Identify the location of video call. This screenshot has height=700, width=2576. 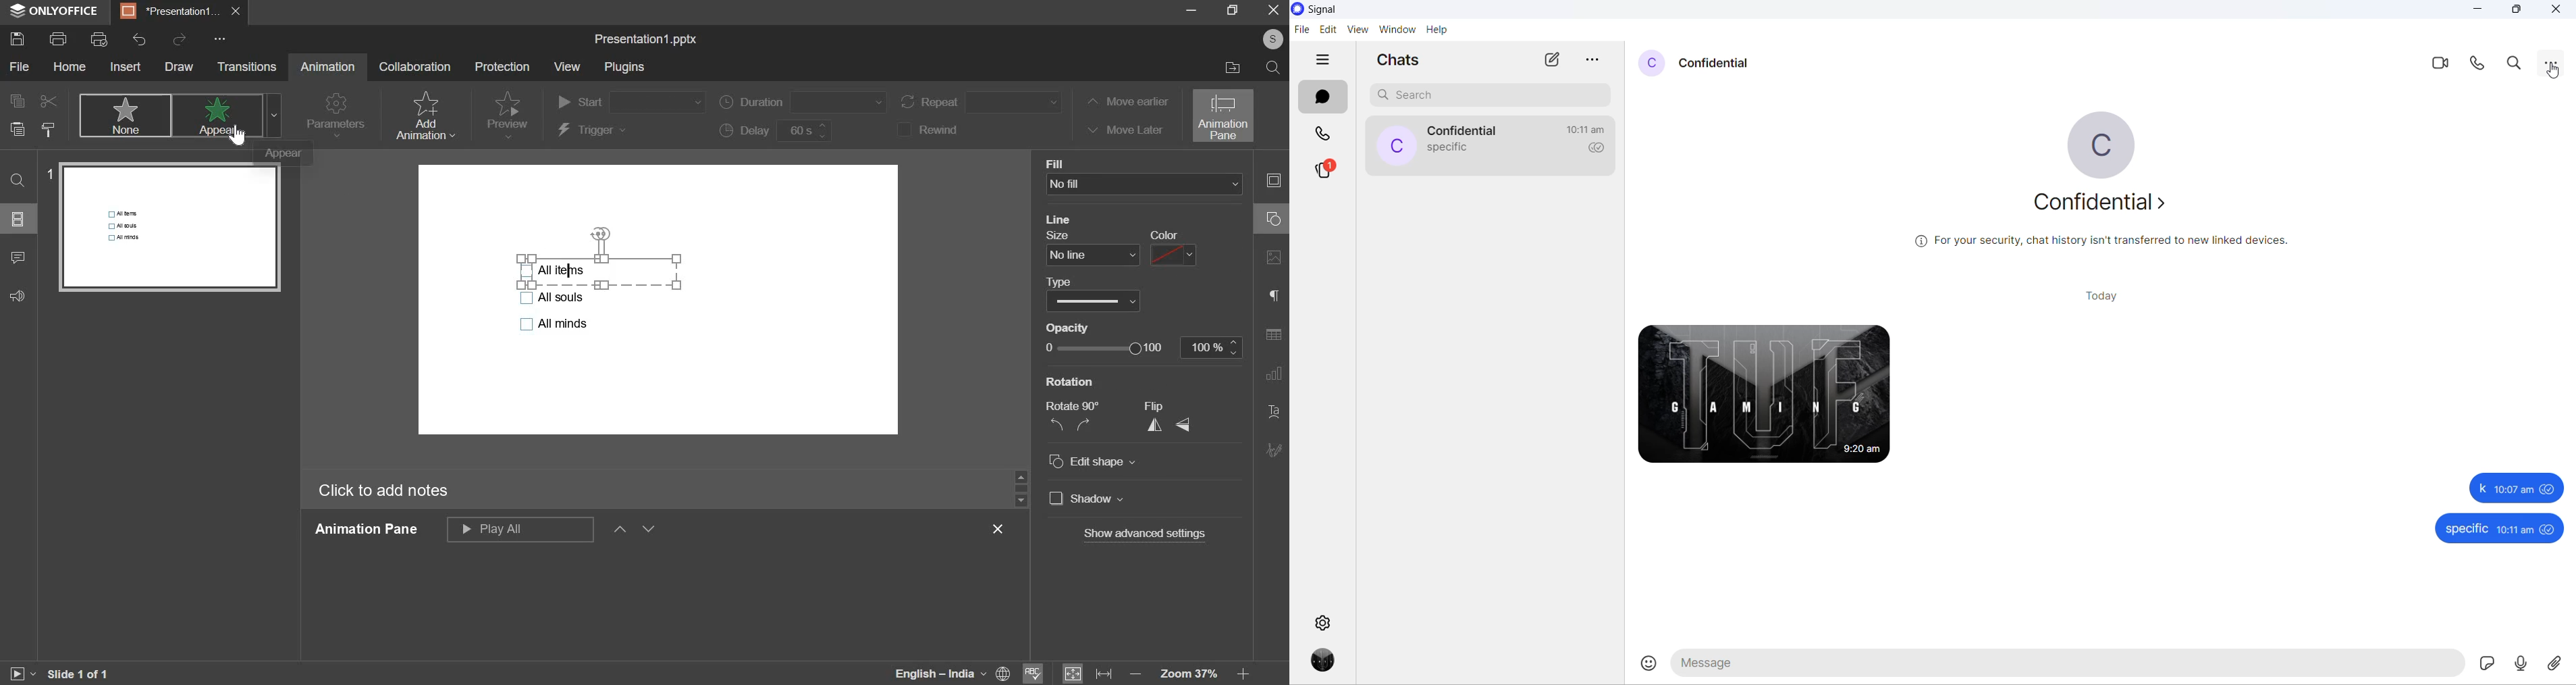
(2444, 66).